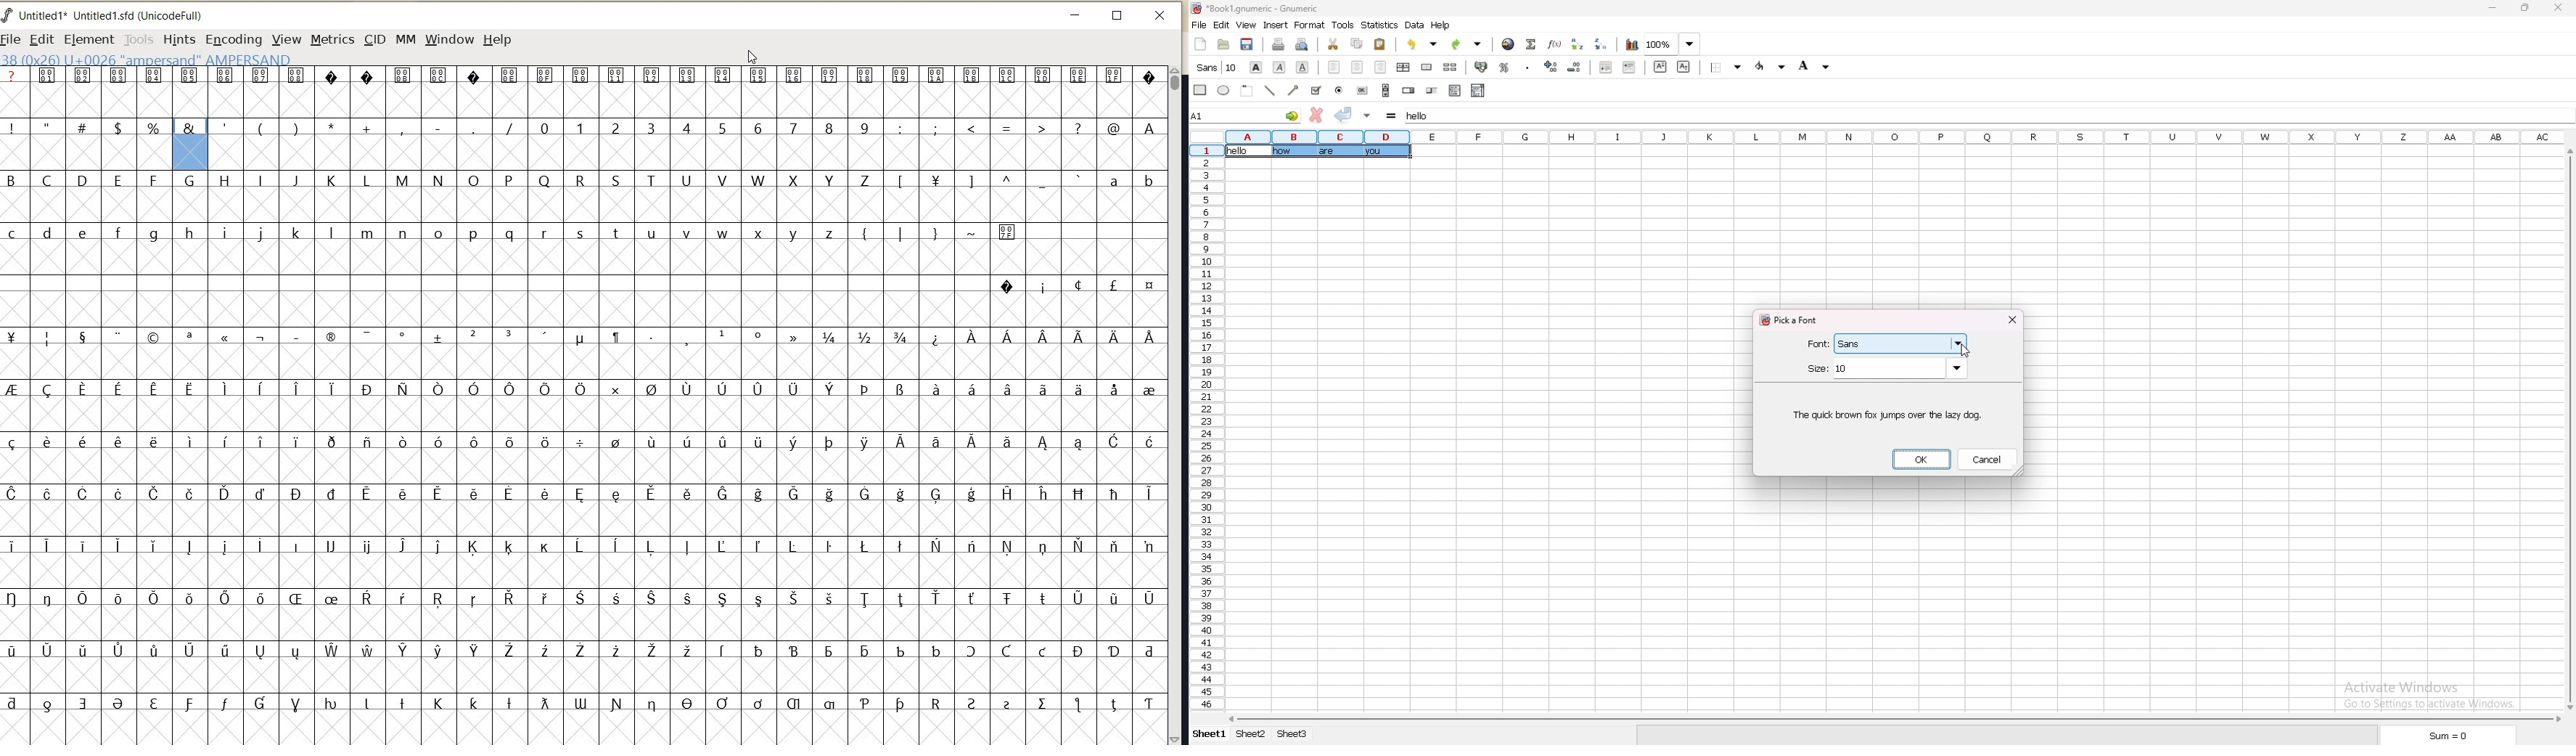  I want to click on tickbox, so click(1315, 90).